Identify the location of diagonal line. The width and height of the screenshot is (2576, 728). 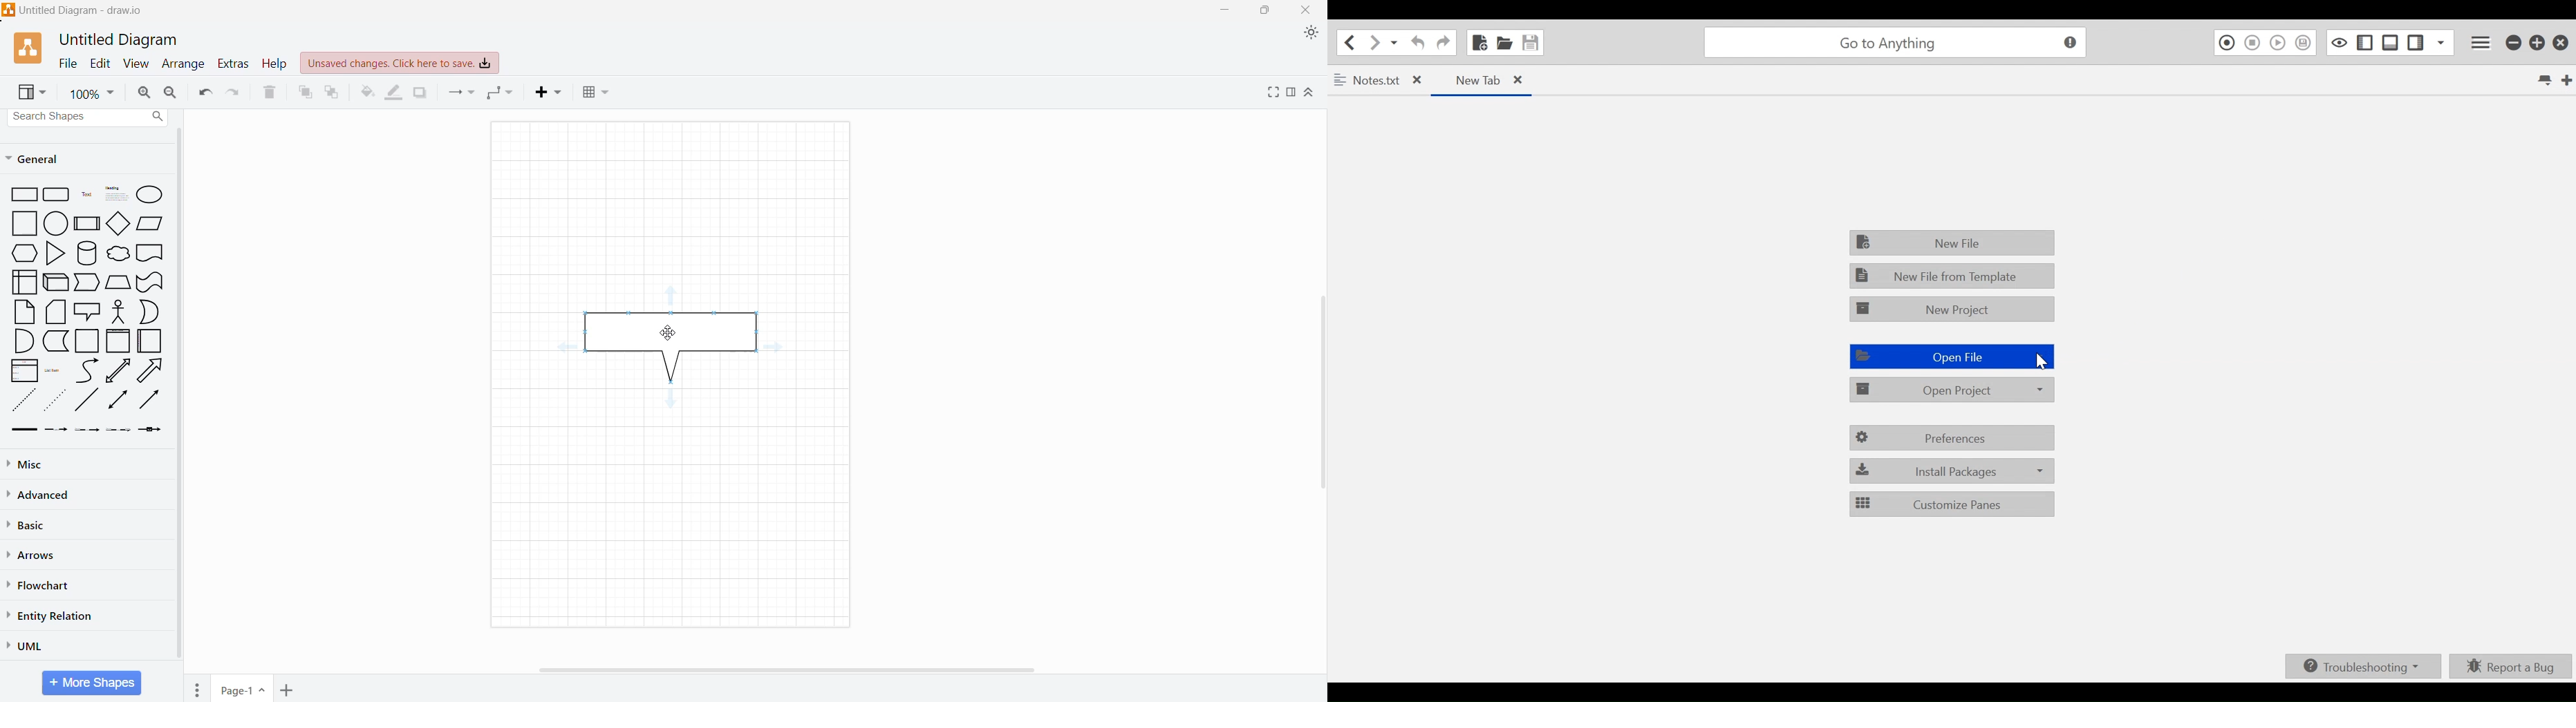
(88, 401).